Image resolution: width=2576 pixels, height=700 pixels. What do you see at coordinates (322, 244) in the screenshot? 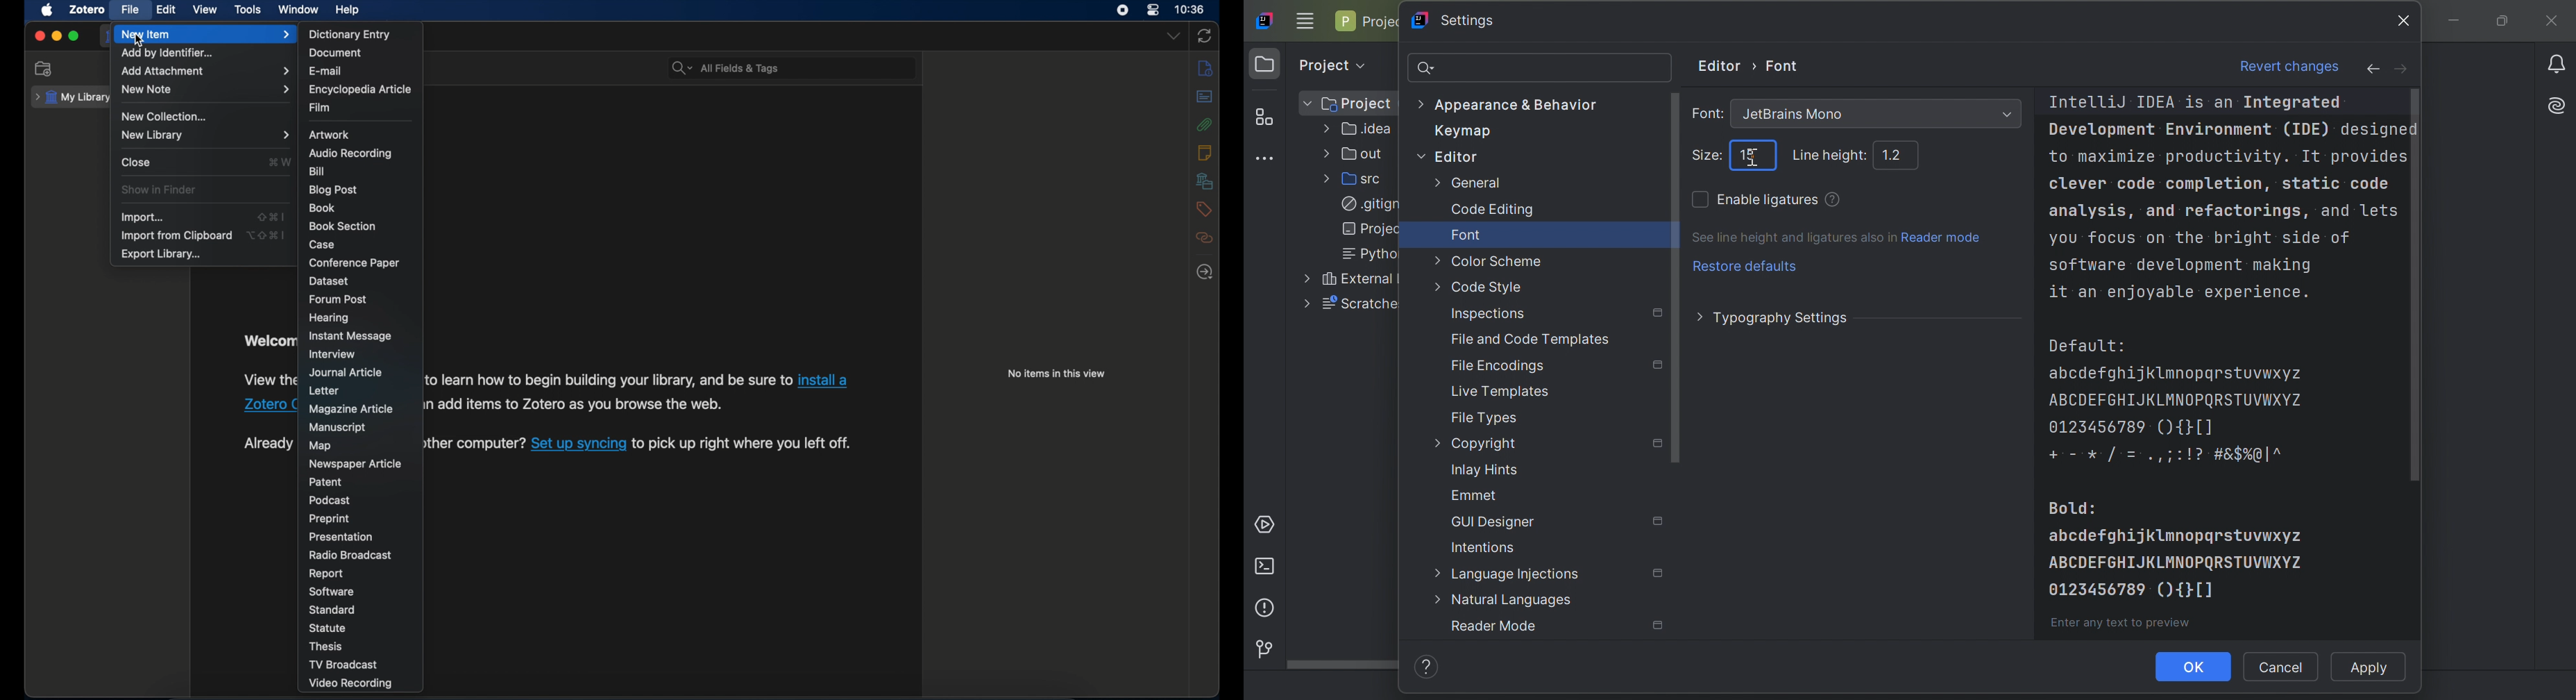
I see `case` at bounding box center [322, 244].